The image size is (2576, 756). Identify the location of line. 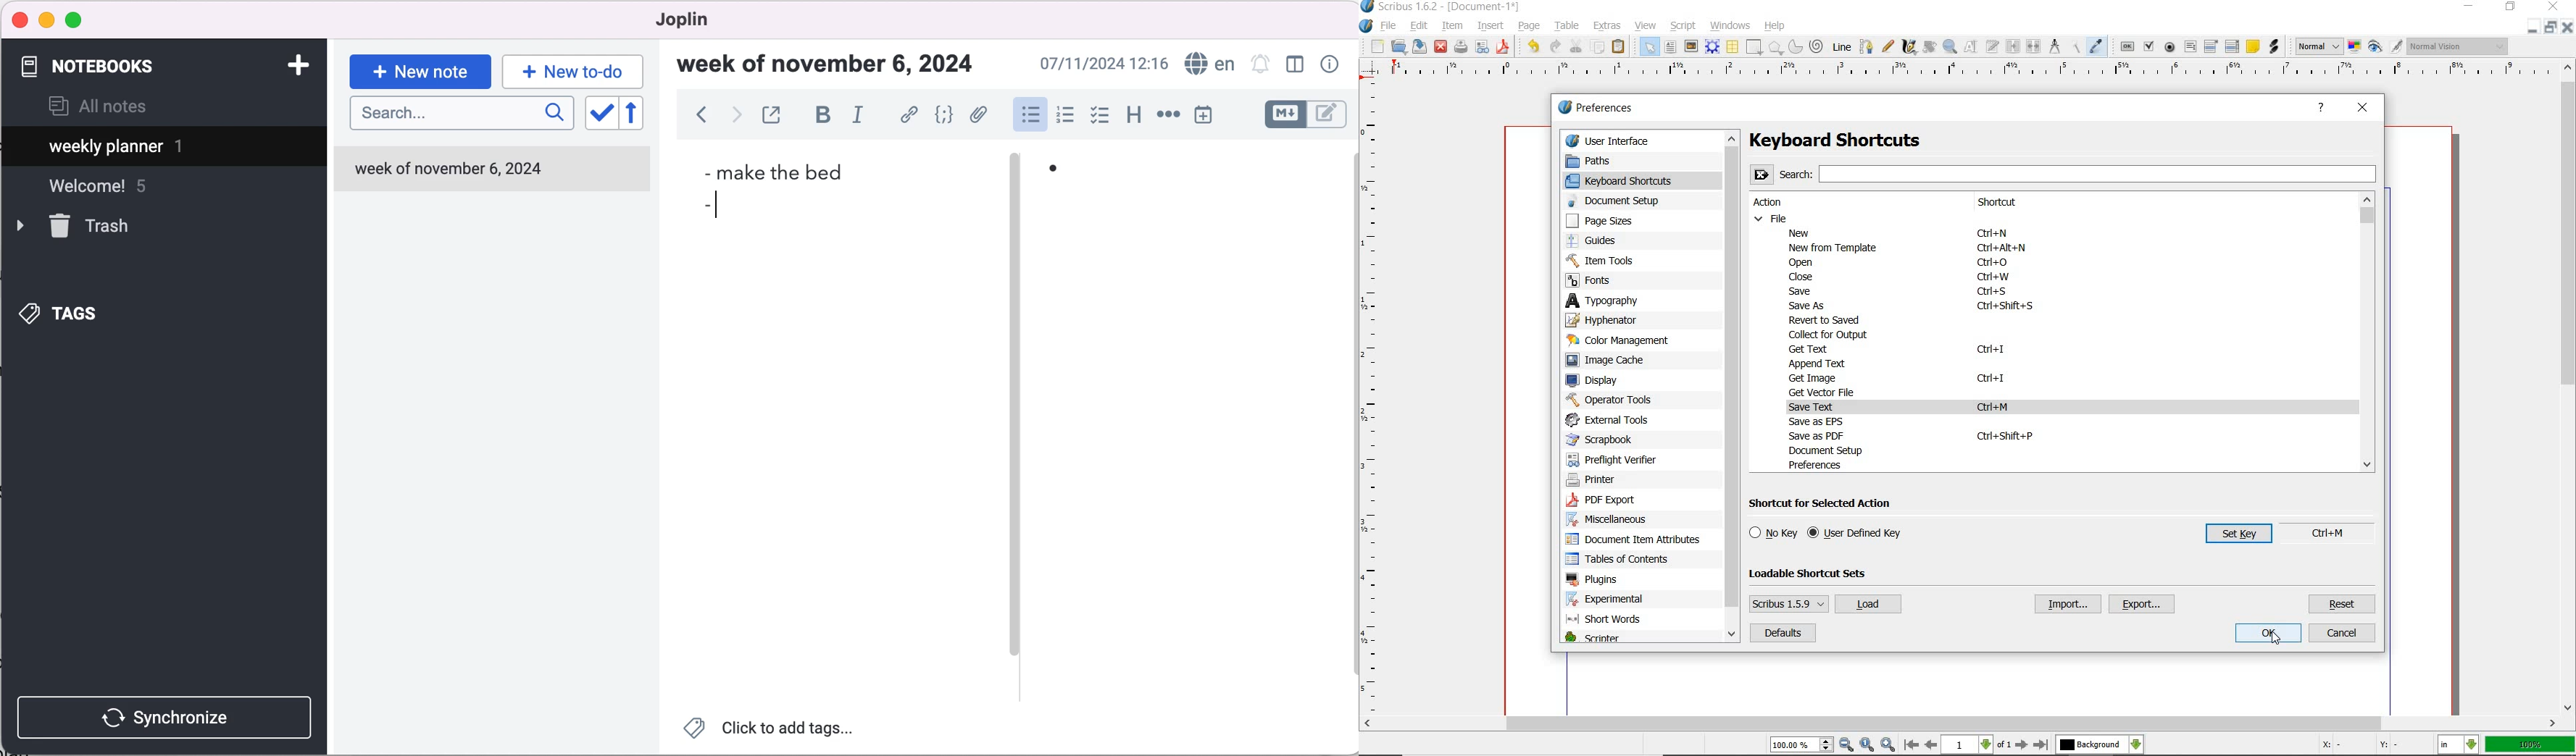
(1841, 47).